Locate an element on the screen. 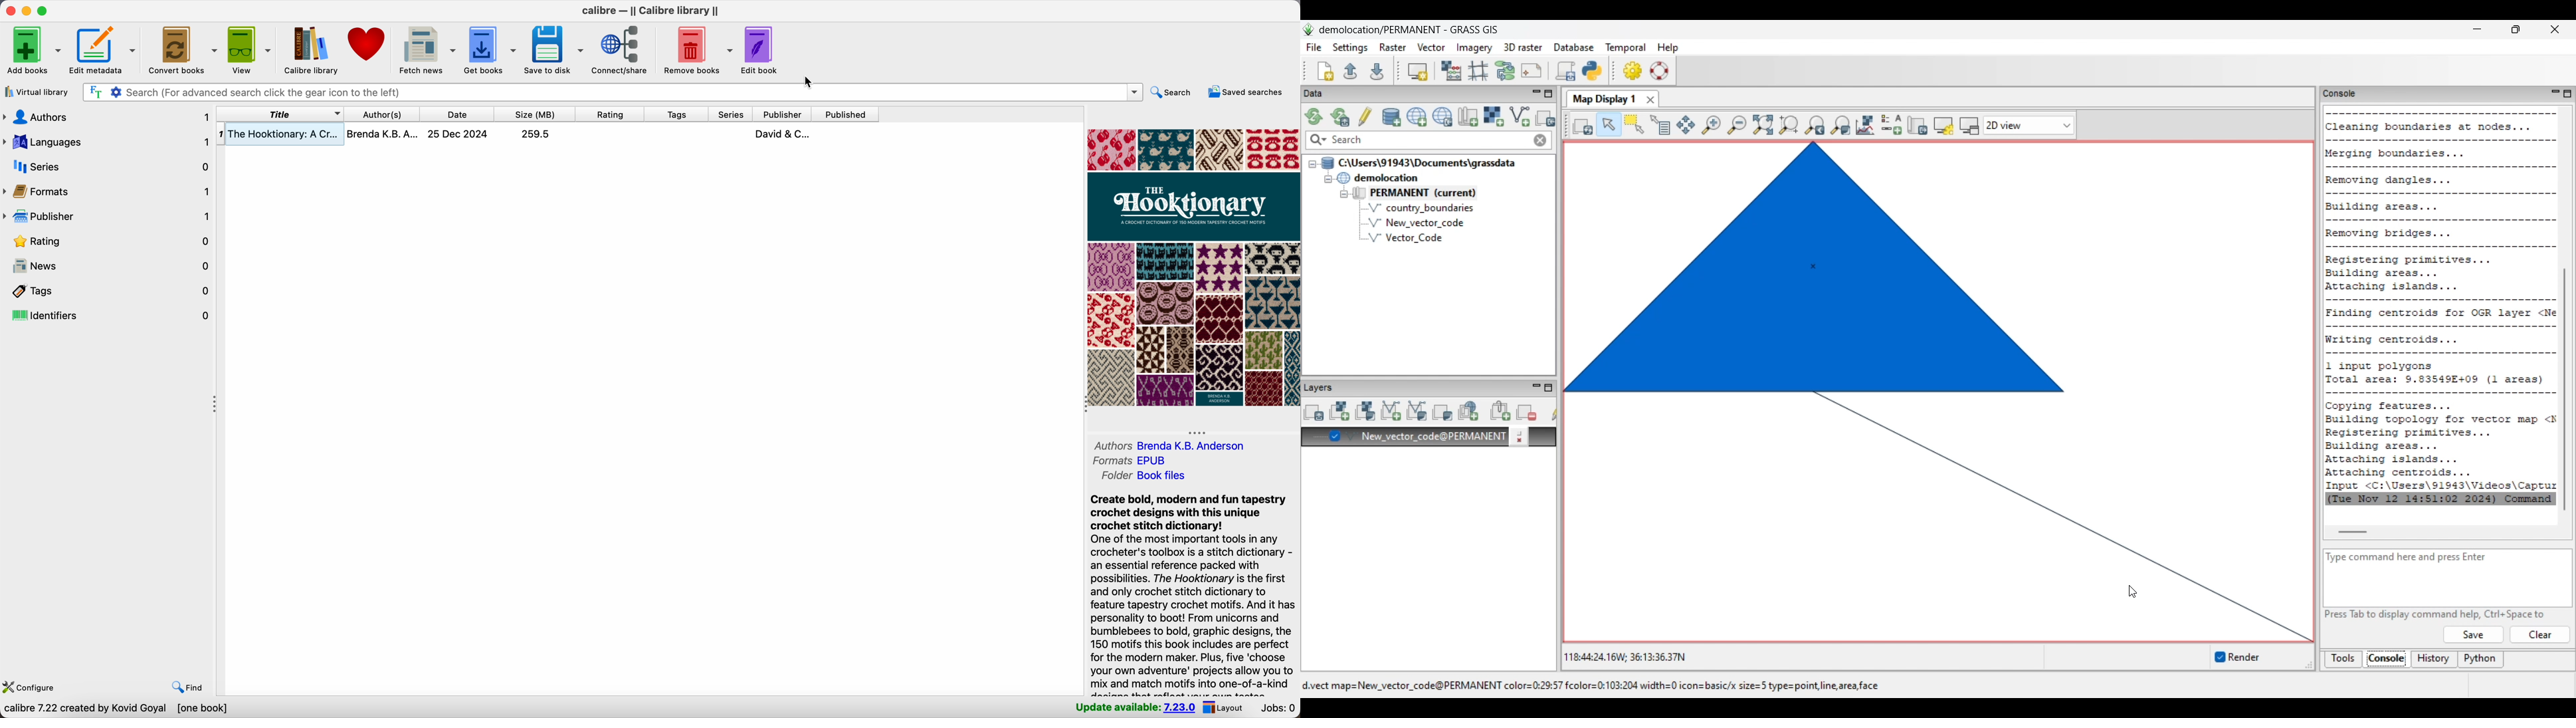  donate is located at coordinates (369, 45).